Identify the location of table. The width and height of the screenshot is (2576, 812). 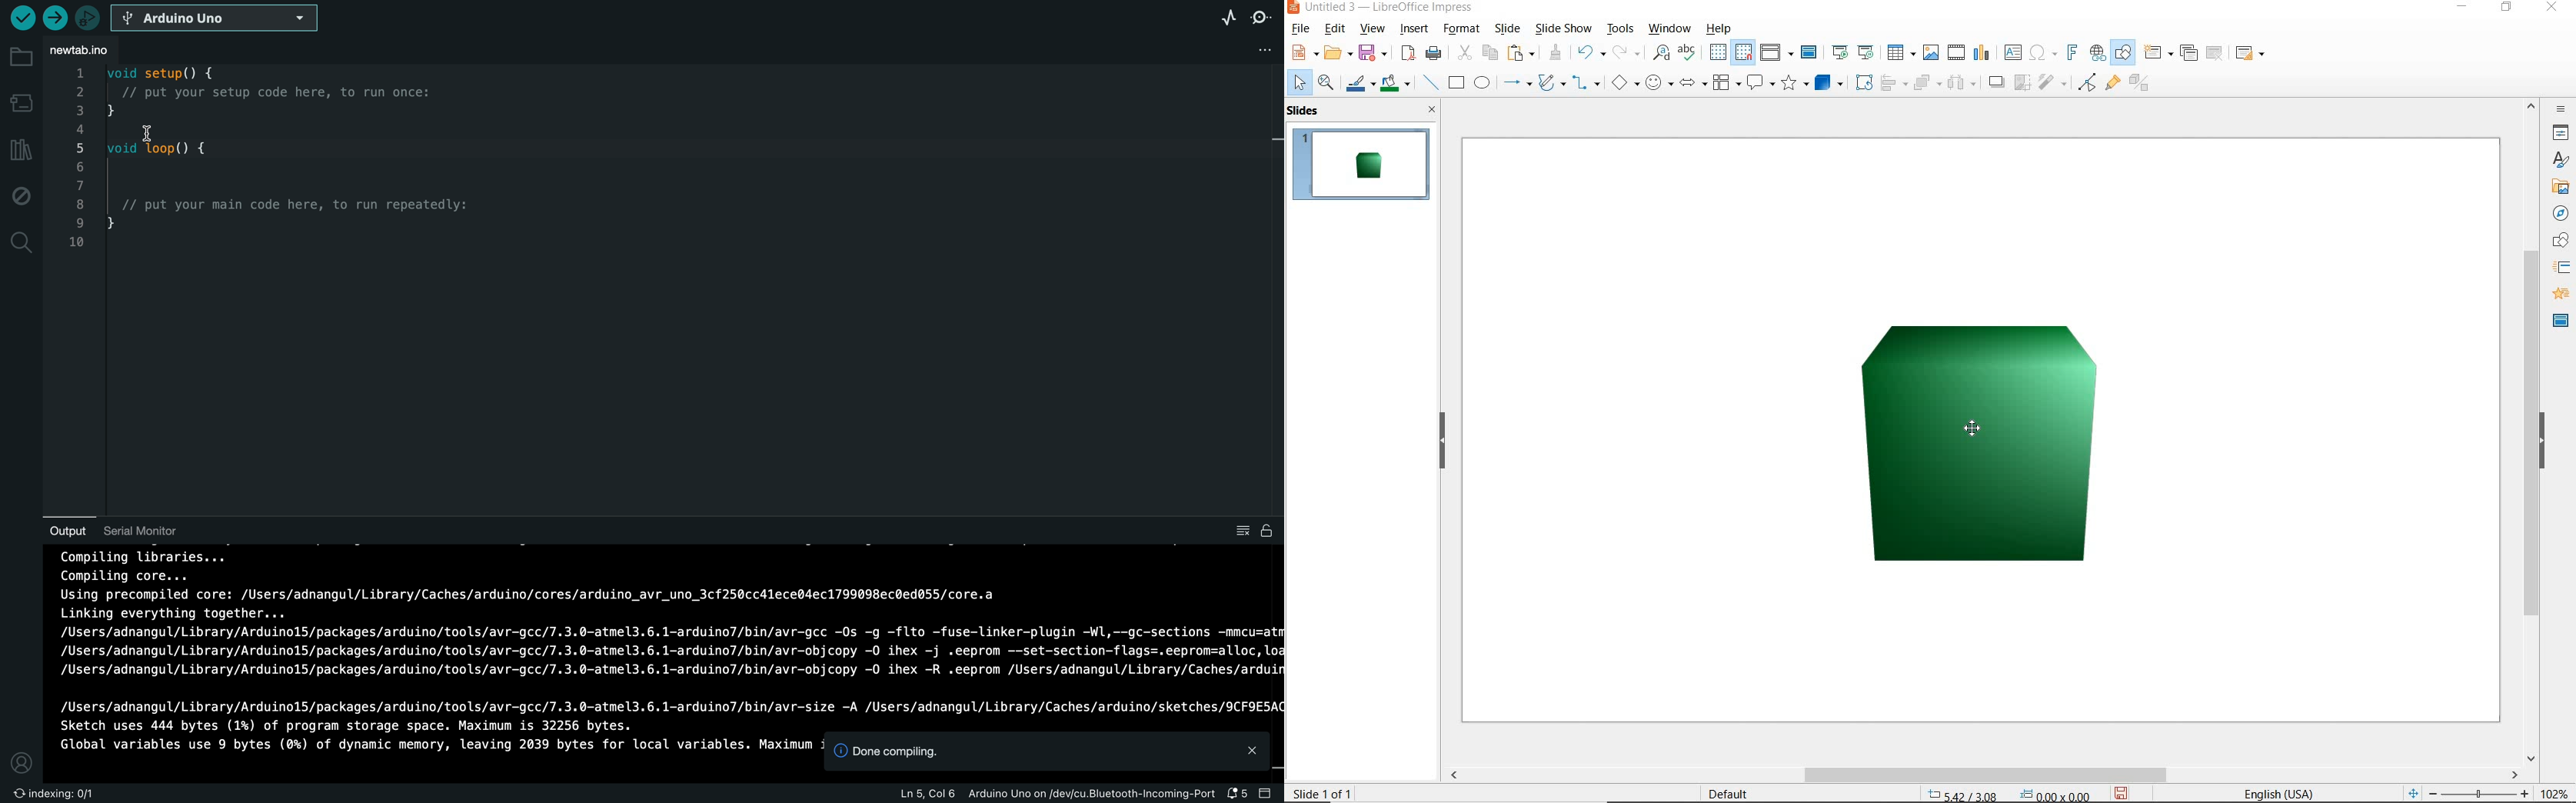
(1900, 51).